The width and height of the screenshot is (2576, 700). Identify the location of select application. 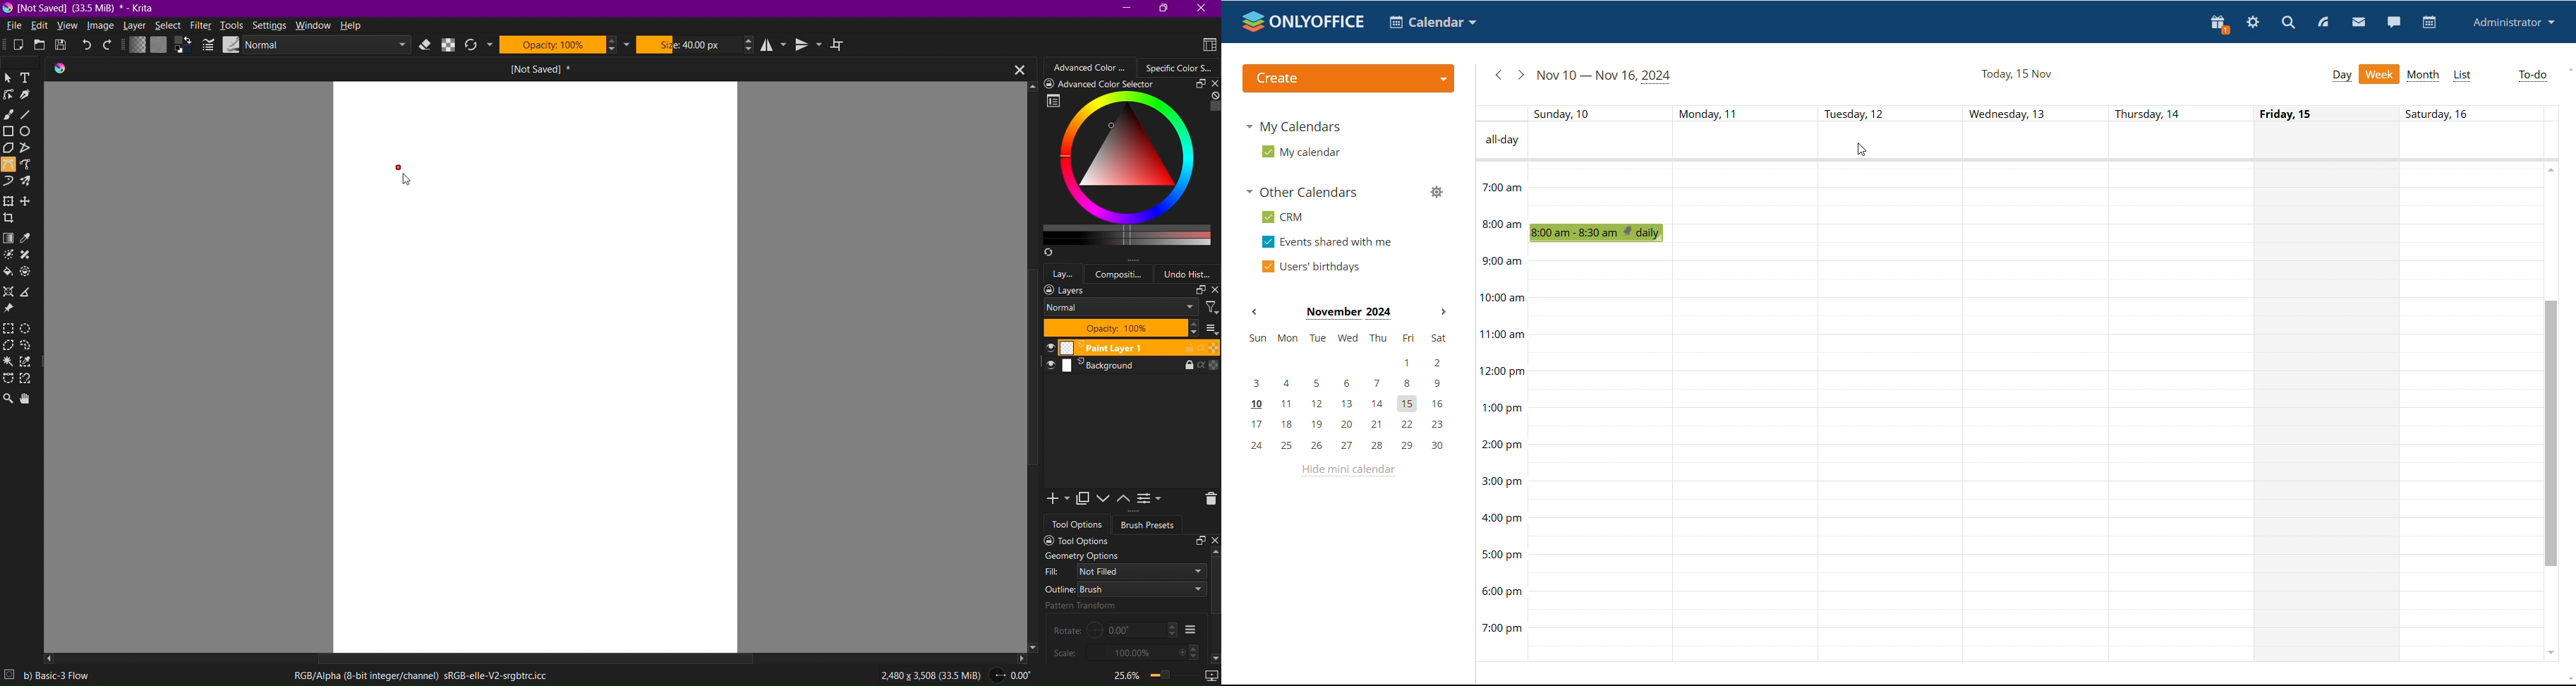
(1435, 22).